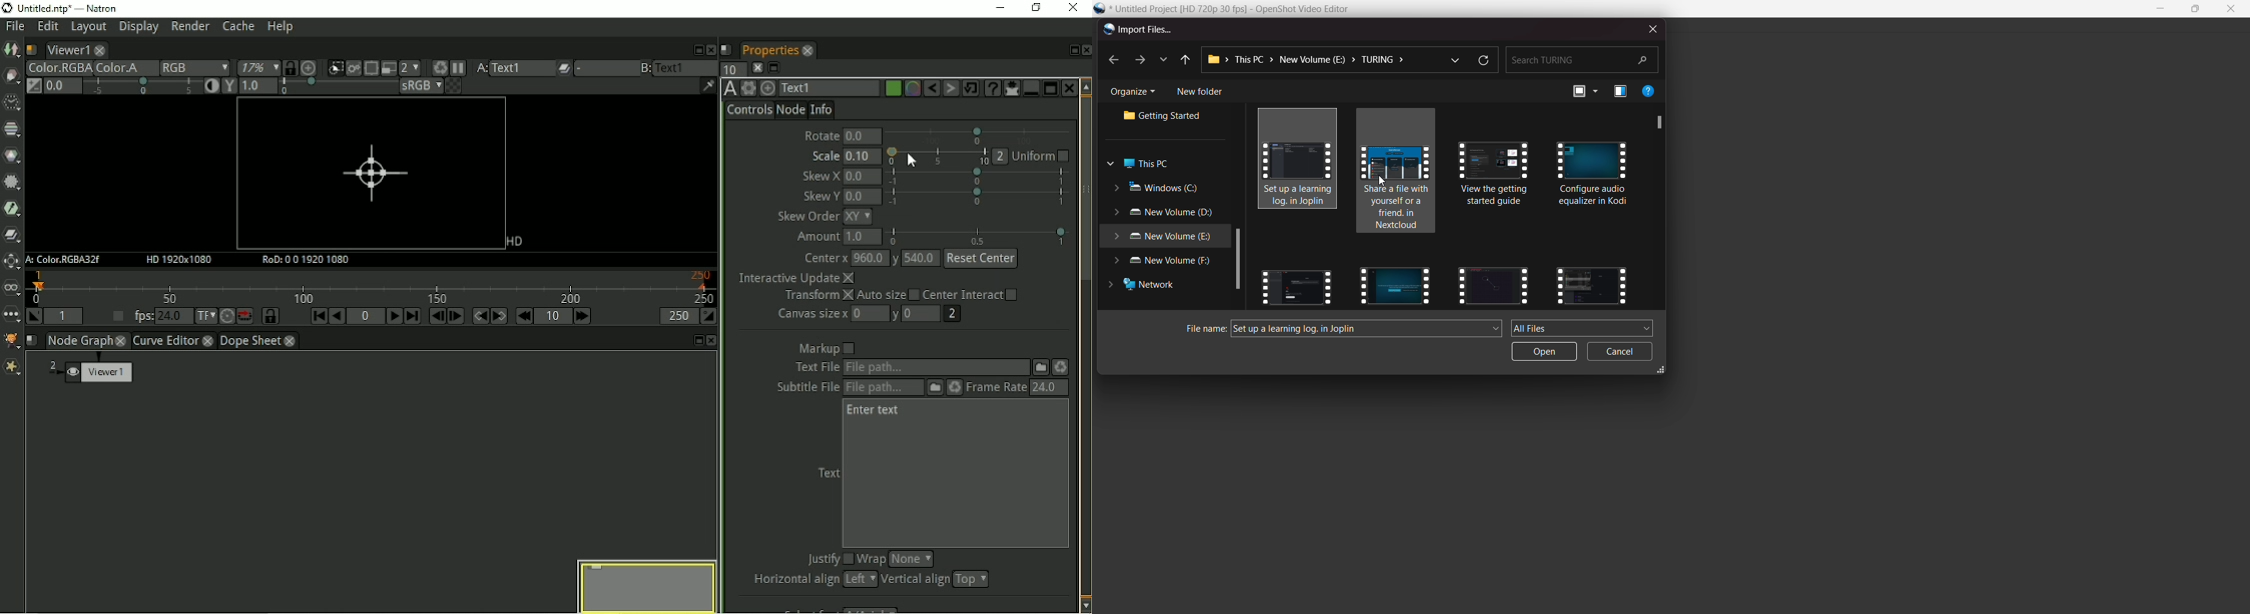 The height and width of the screenshot is (616, 2268). Describe the element at coordinates (1382, 179) in the screenshot. I see `cursor` at that location.